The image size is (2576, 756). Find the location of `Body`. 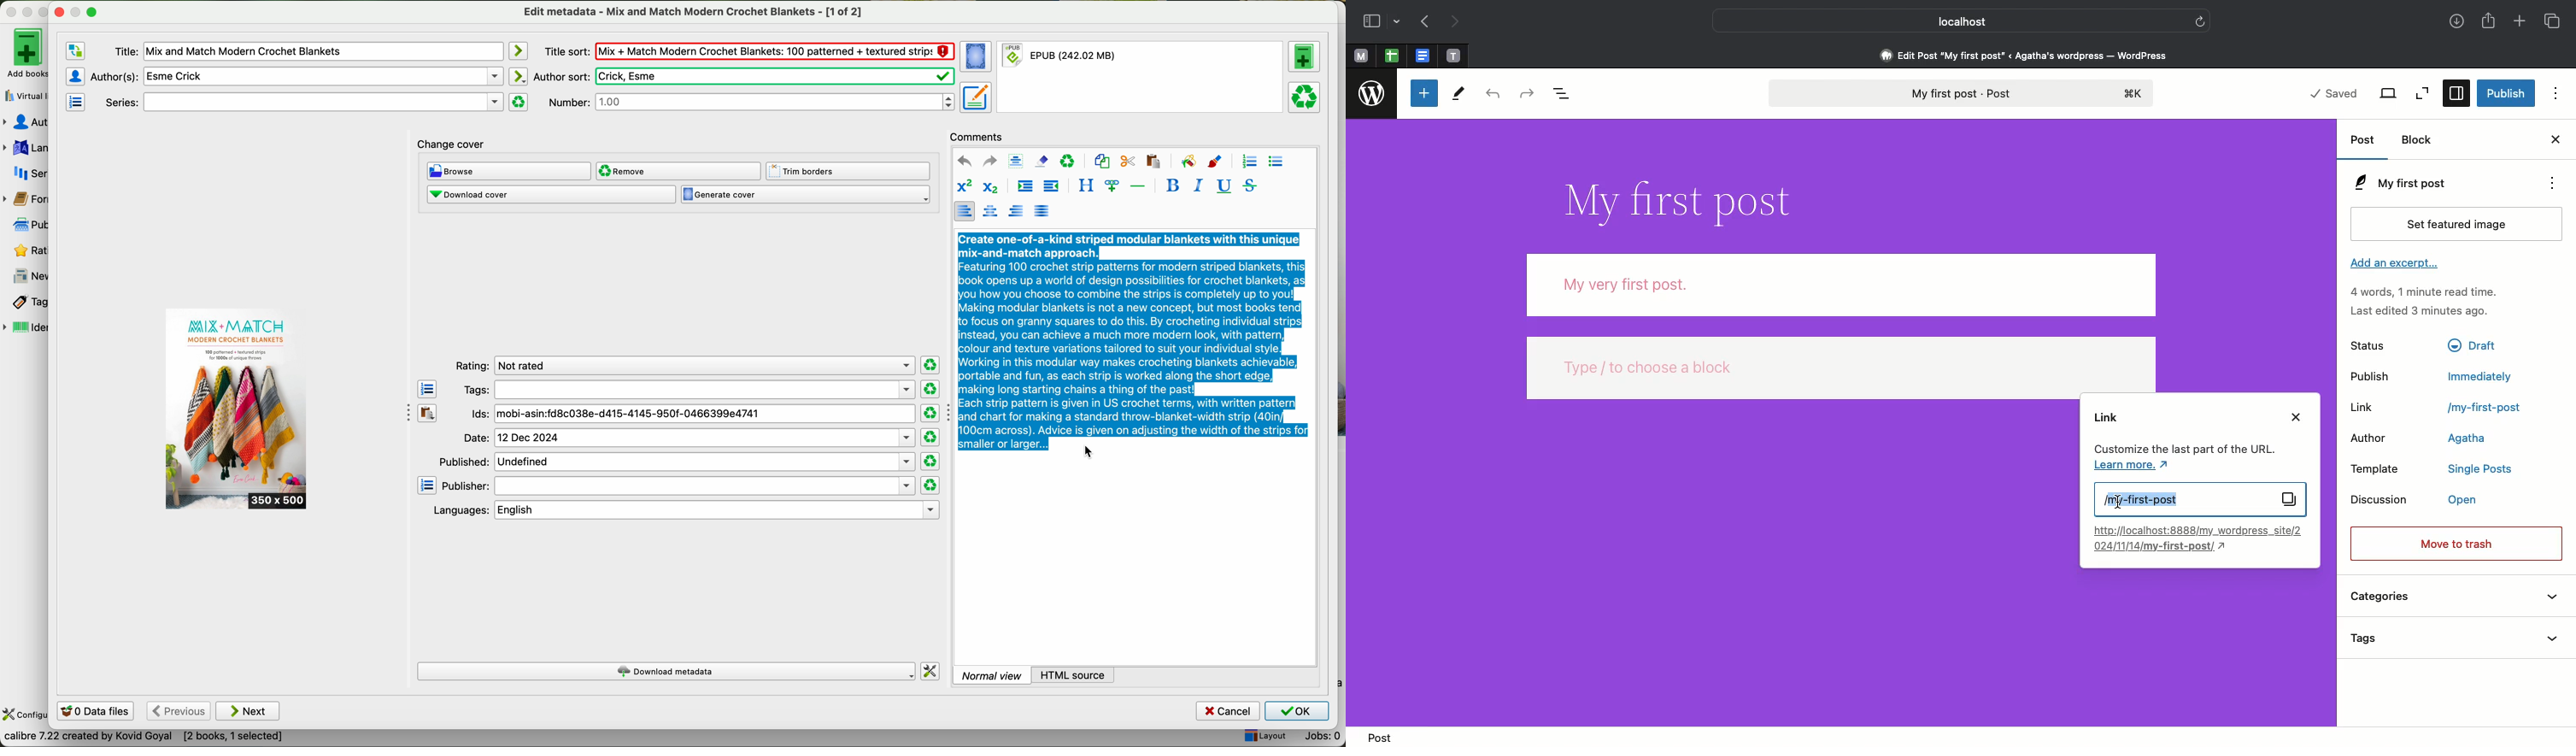

Body is located at coordinates (1842, 285).